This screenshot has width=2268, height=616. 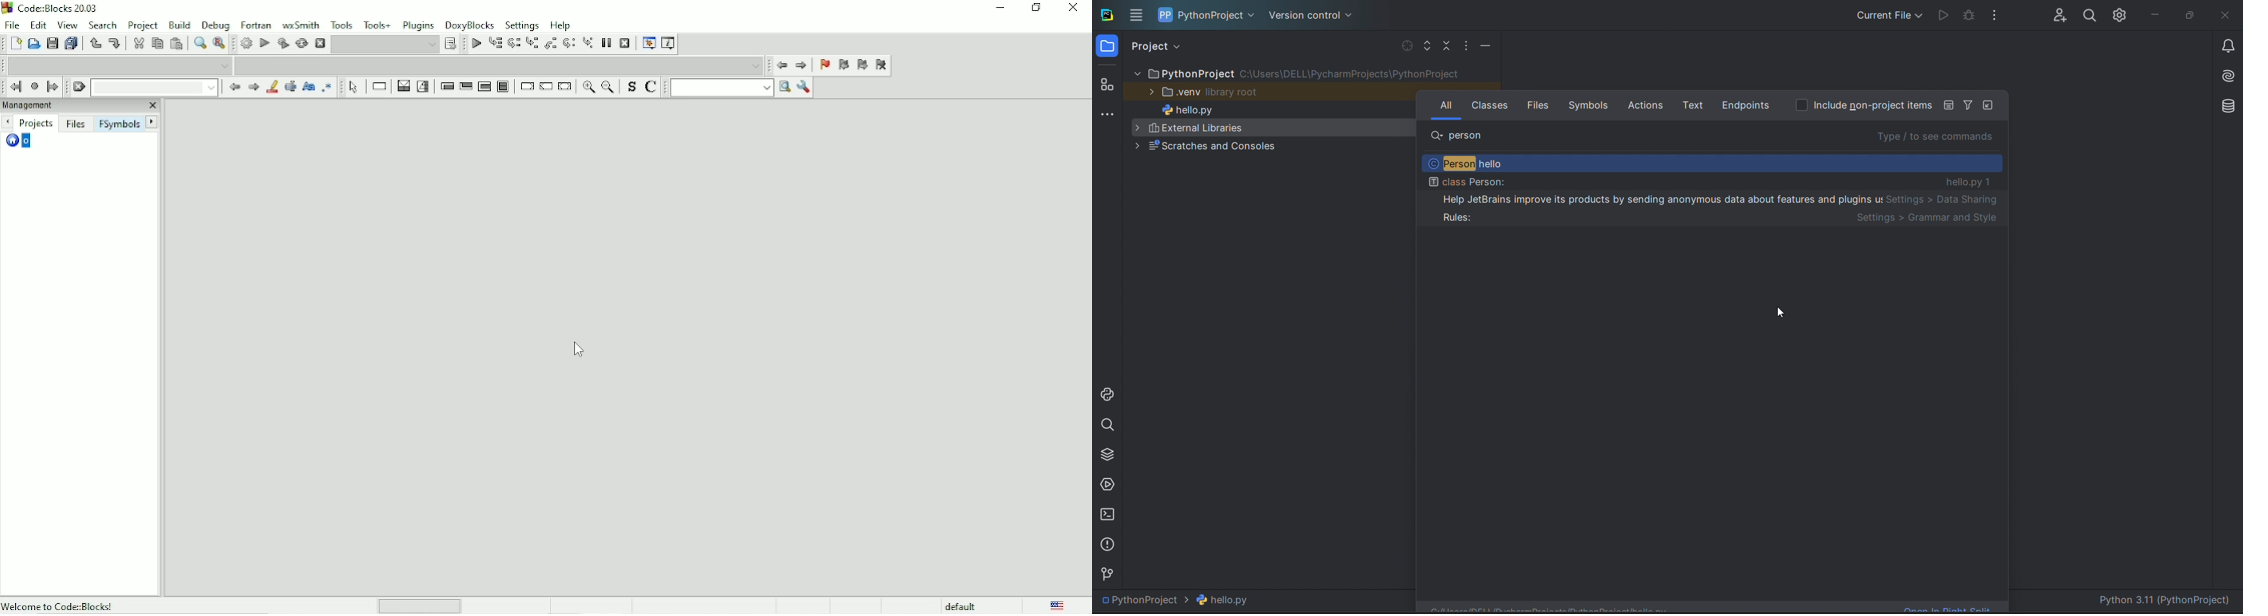 What do you see at coordinates (588, 88) in the screenshot?
I see `Zoom in` at bounding box center [588, 88].